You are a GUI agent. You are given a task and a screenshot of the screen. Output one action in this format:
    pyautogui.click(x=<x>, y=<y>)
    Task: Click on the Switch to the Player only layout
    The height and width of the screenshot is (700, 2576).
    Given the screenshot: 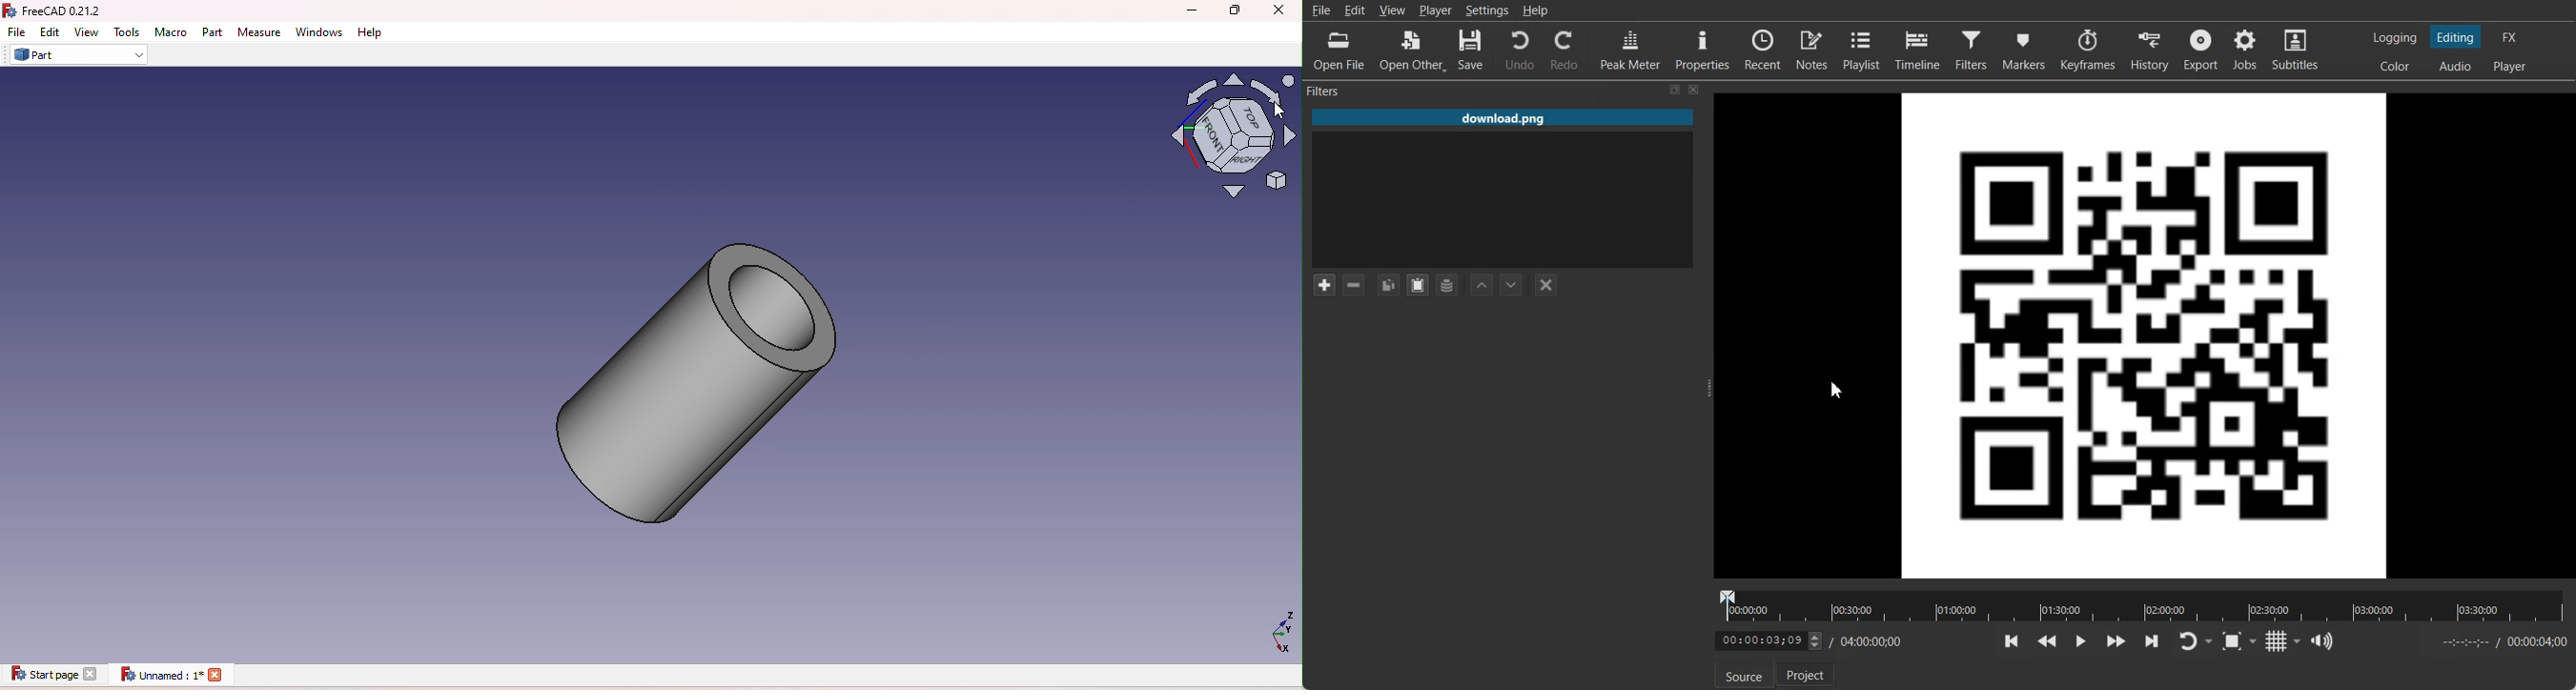 What is the action you would take?
    pyautogui.click(x=2512, y=67)
    